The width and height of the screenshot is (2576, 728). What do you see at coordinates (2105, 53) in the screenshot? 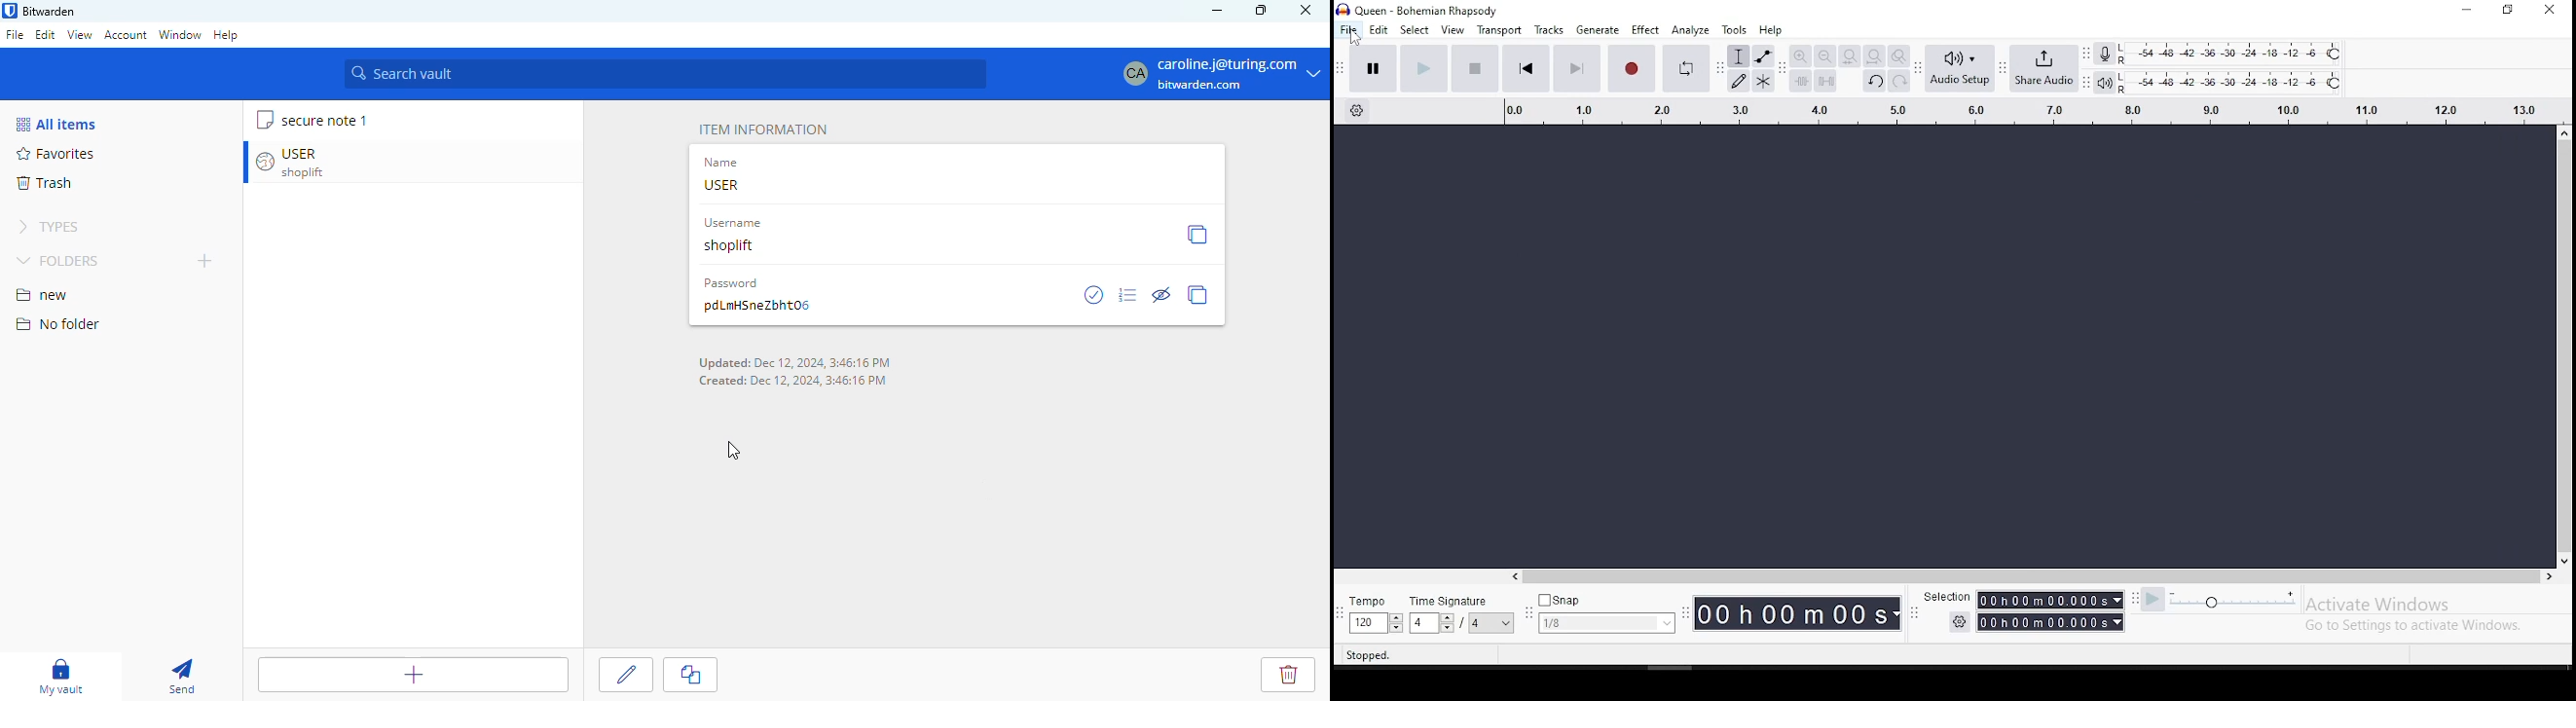
I see `recording level` at bounding box center [2105, 53].